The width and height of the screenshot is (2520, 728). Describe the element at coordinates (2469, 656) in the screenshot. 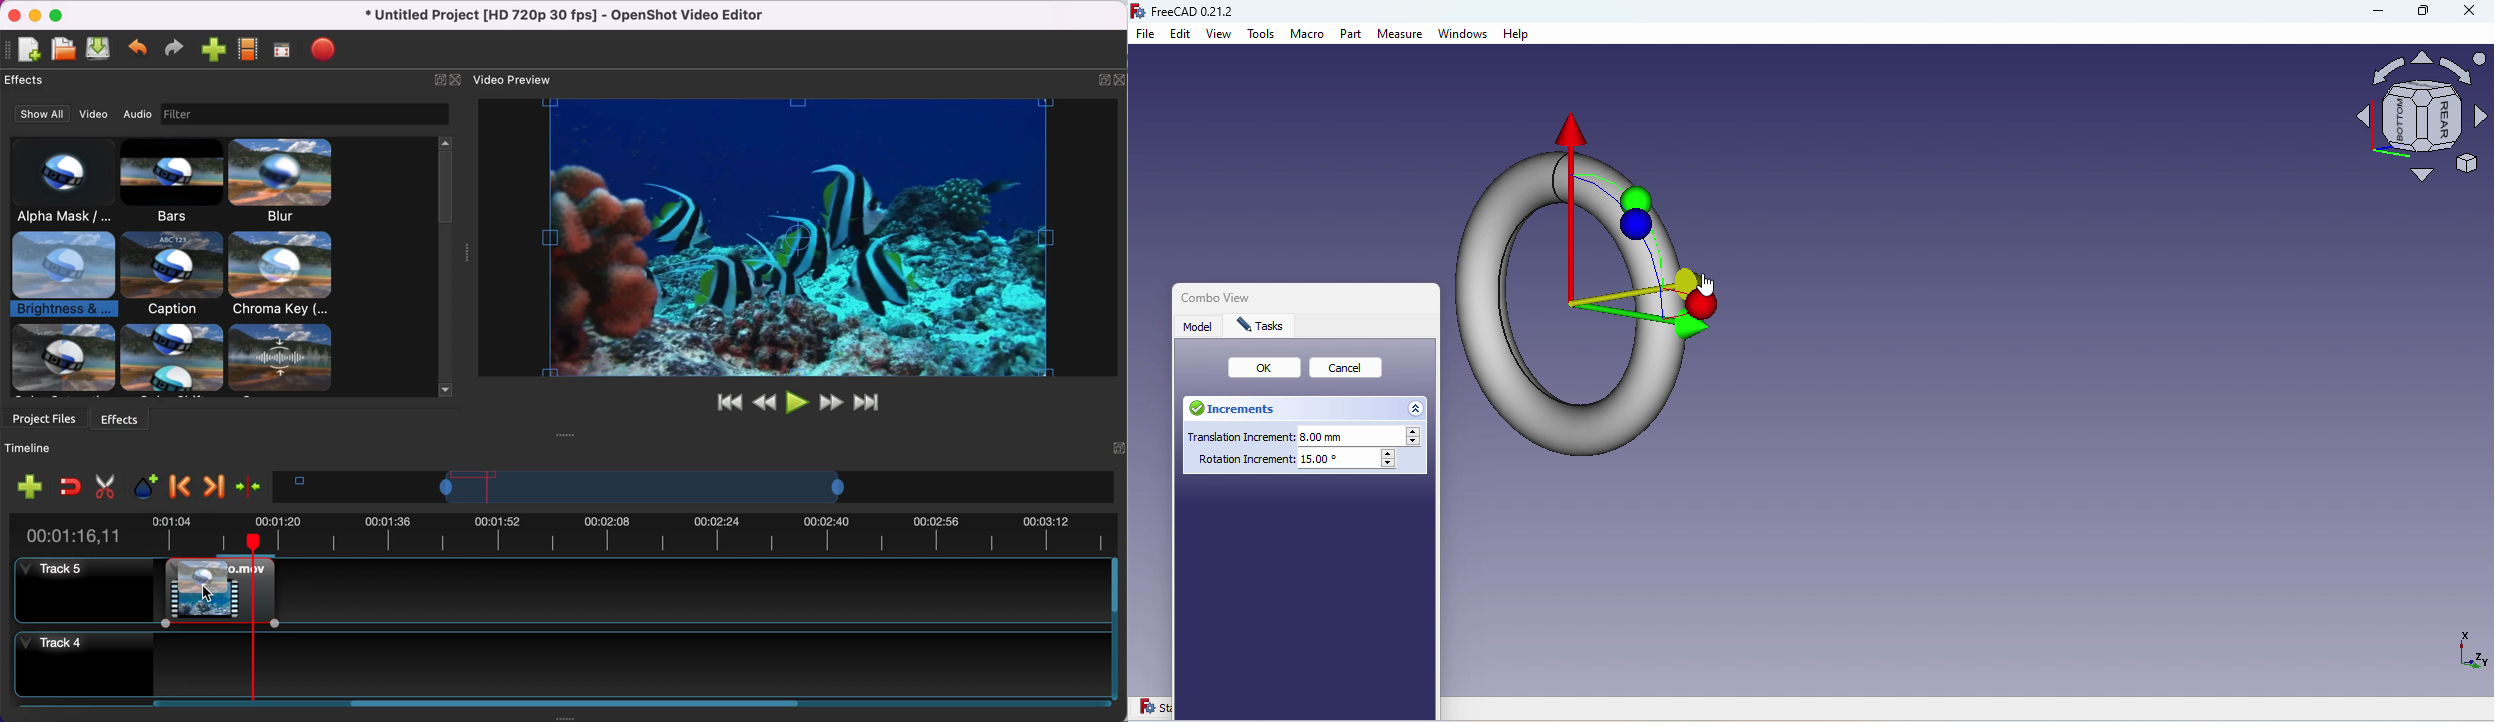

I see `Dimensions` at that location.